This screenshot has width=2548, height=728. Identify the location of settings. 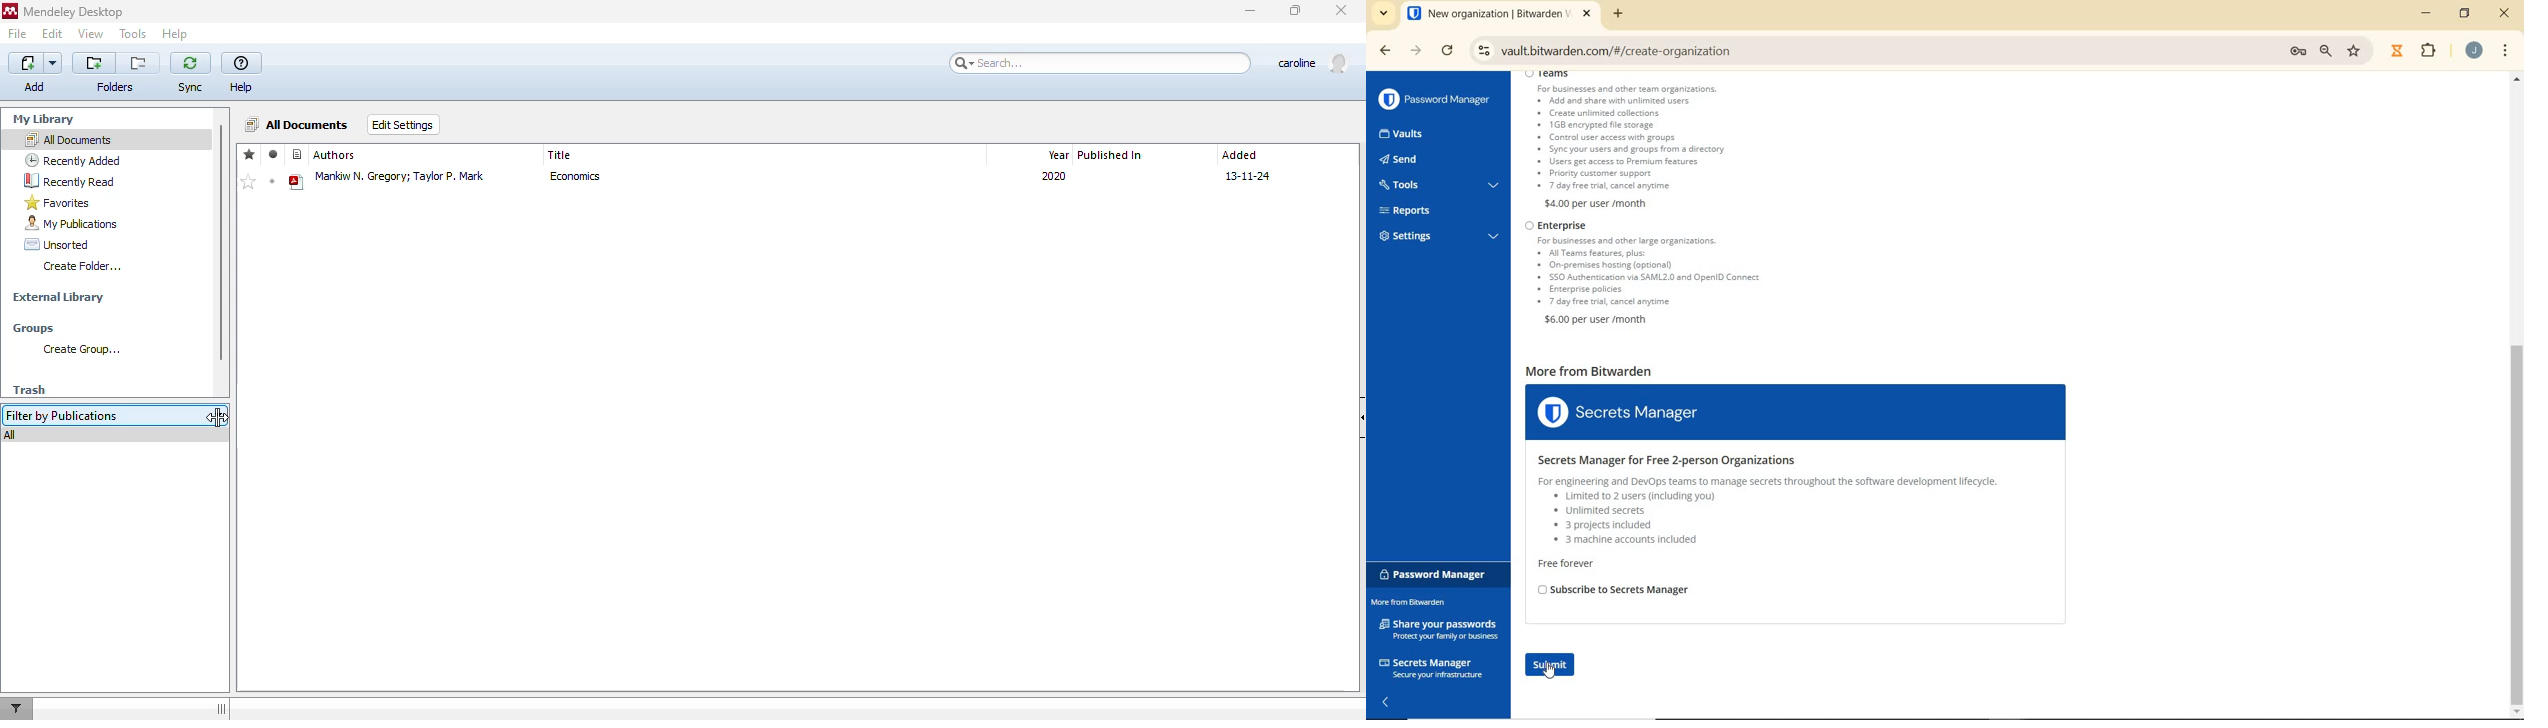
(1436, 238).